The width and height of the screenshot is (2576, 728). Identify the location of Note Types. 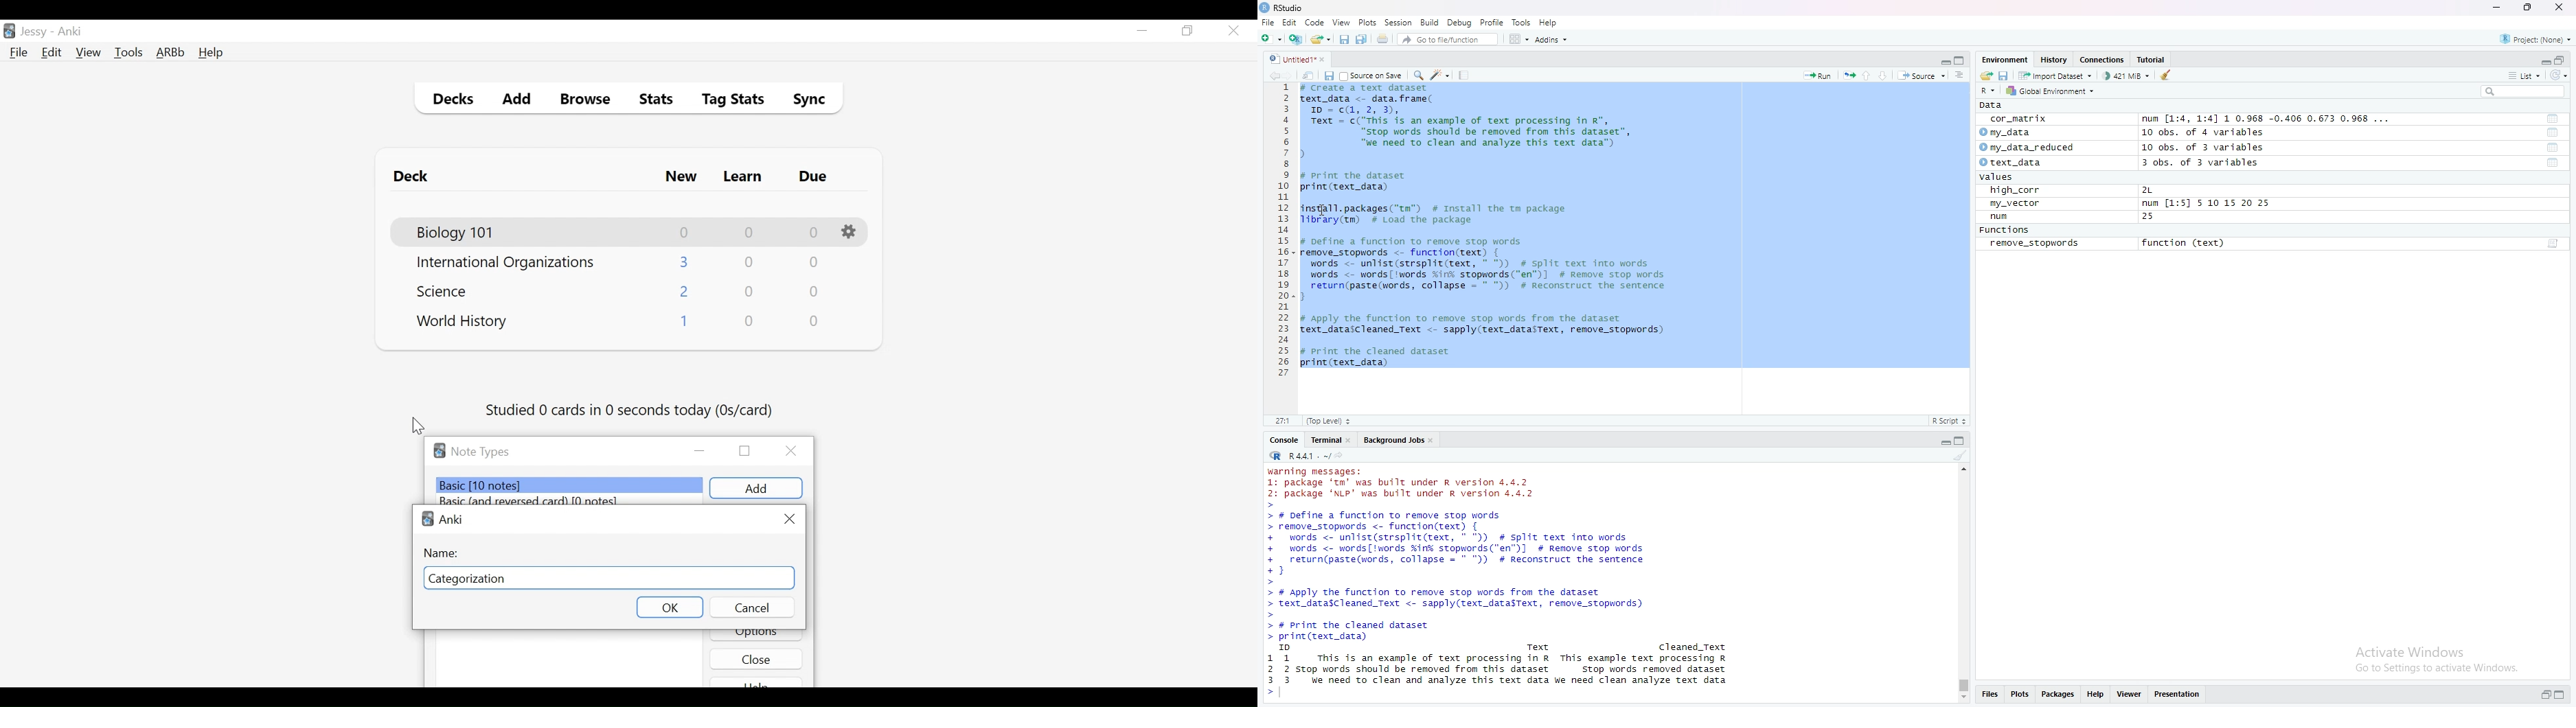
(480, 452).